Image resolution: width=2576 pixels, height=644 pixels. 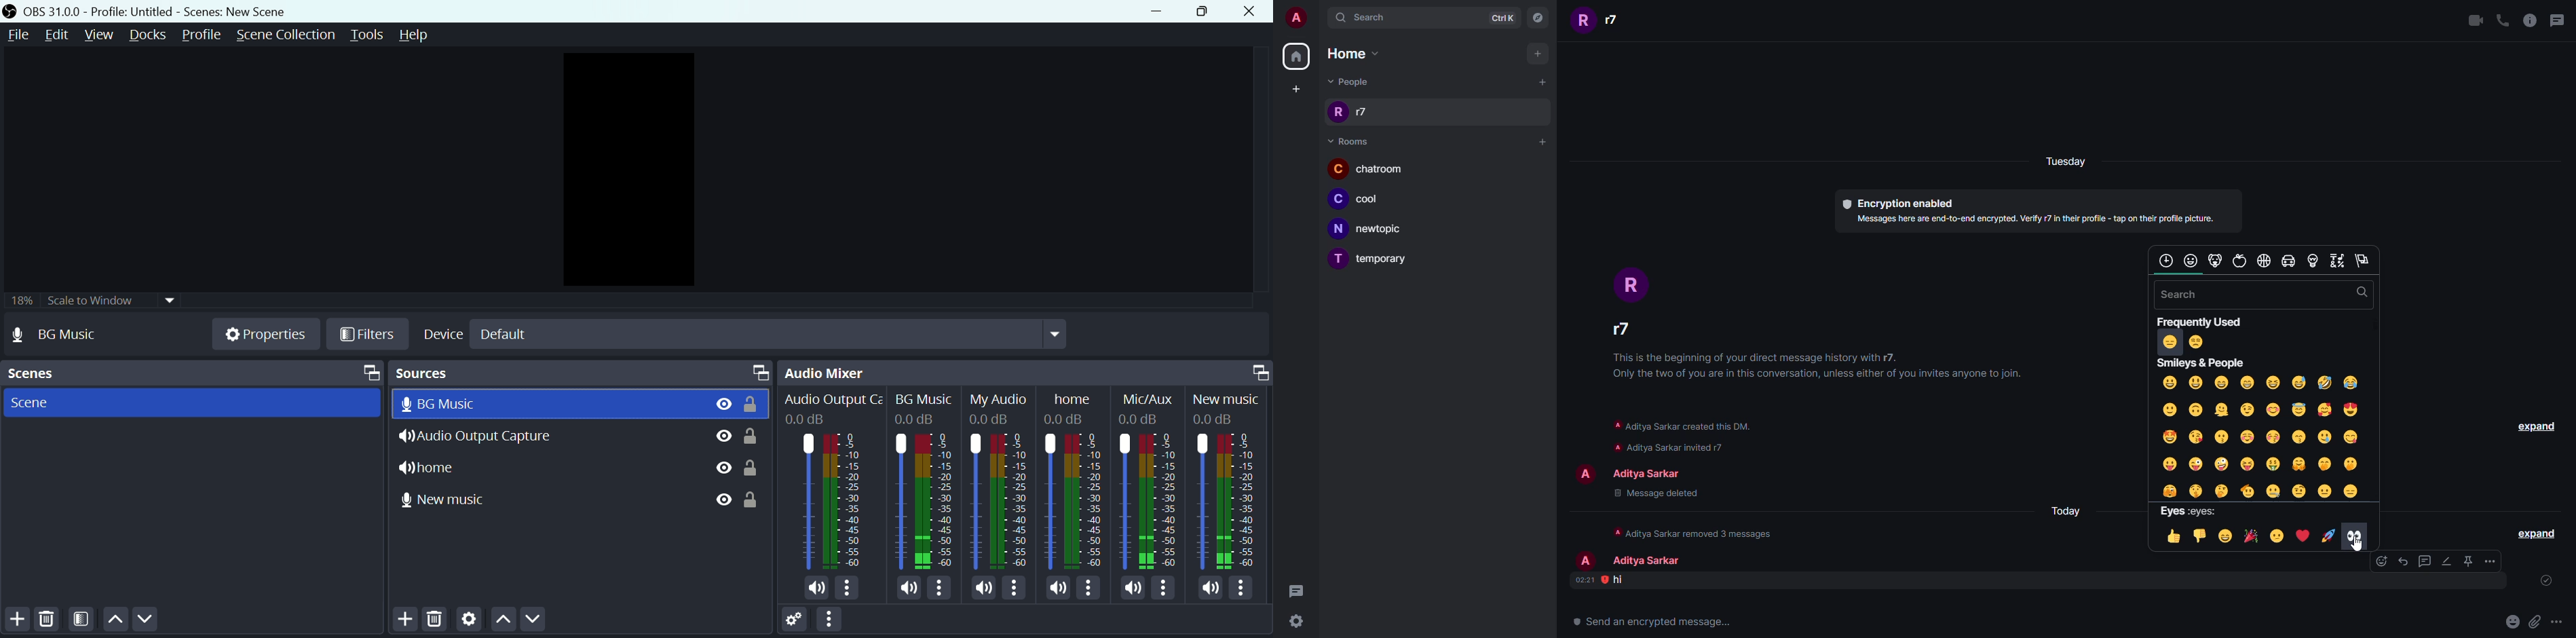 What do you see at coordinates (554, 623) in the screenshot?
I see `Down` at bounding box center [554, 623].